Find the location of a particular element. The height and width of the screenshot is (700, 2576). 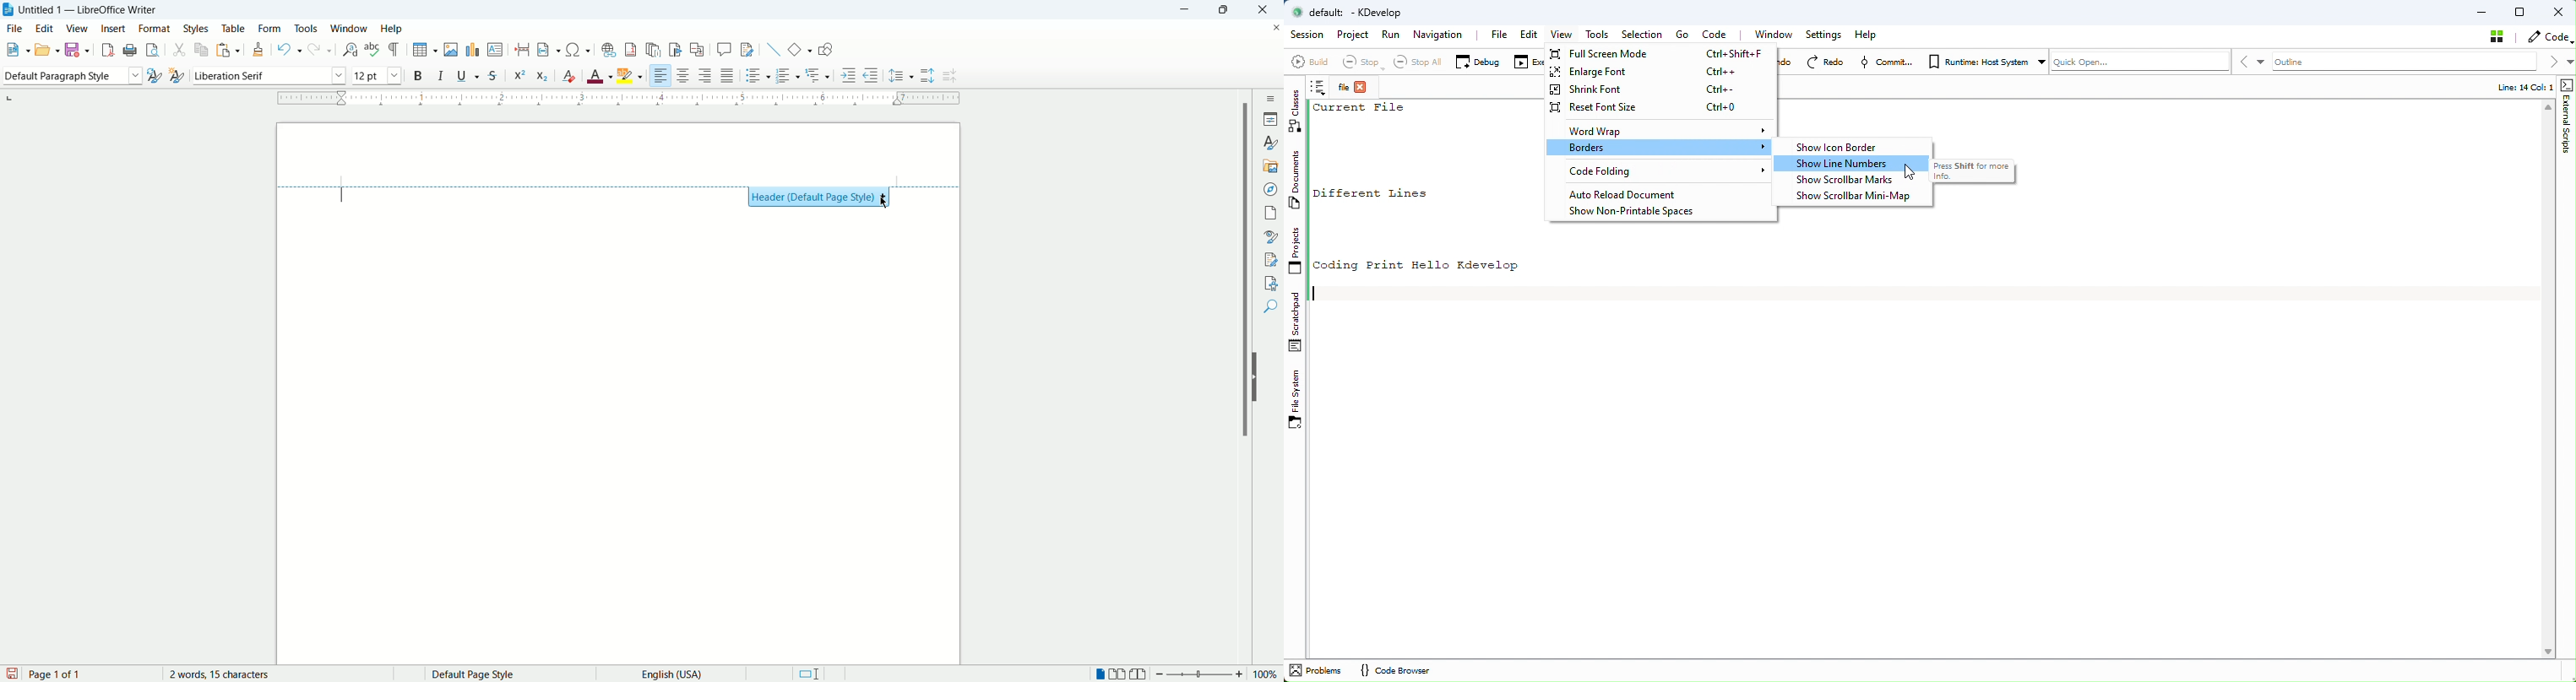

formatting marks is located at coordinates (394, 49).